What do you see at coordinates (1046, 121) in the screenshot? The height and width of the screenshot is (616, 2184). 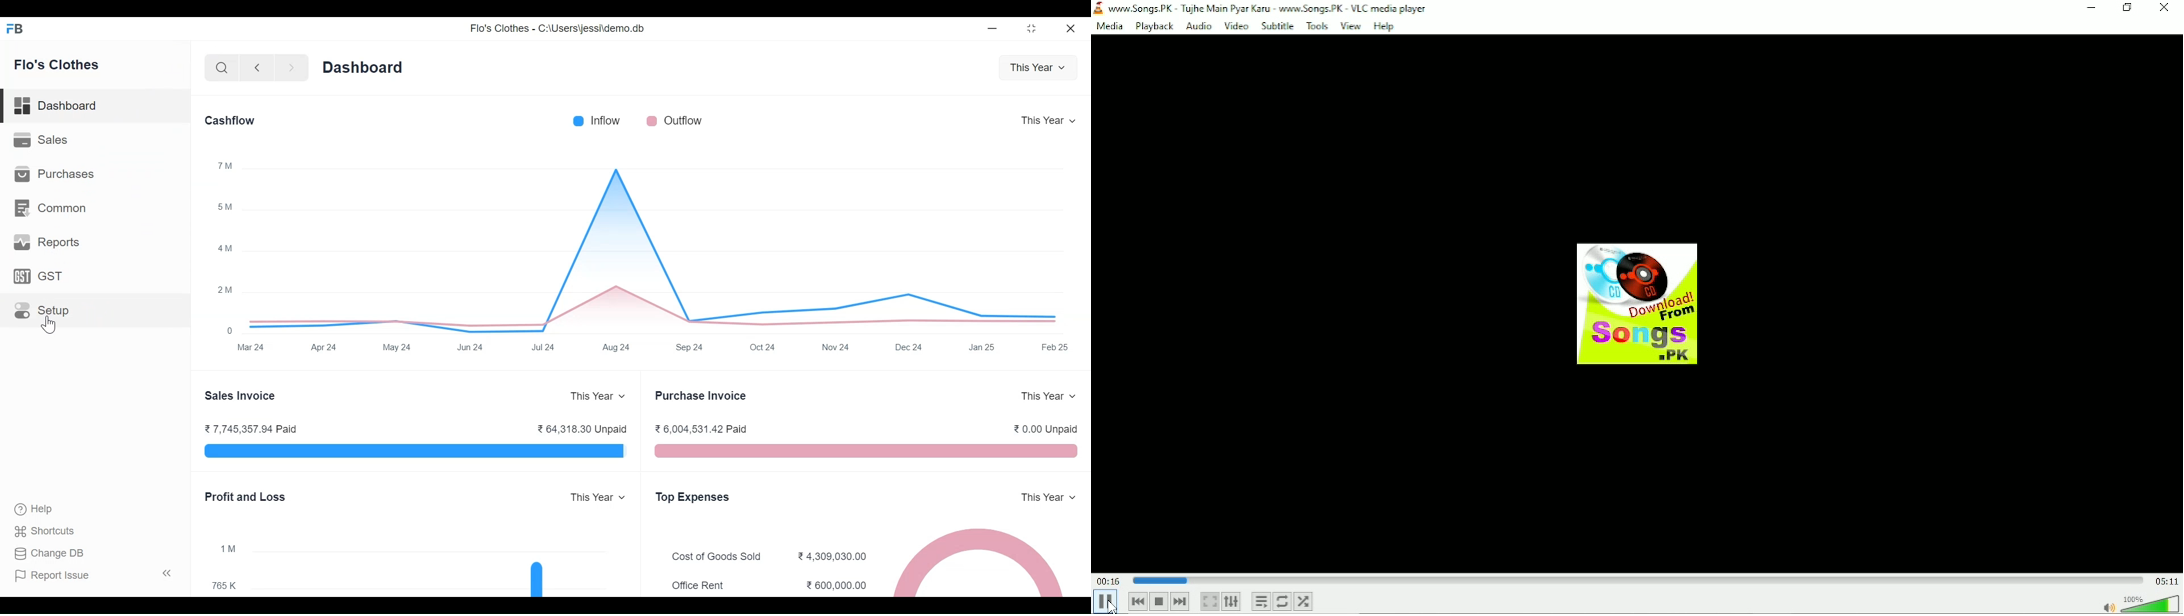 I see `This Year` at bounding box center [1046, 121].